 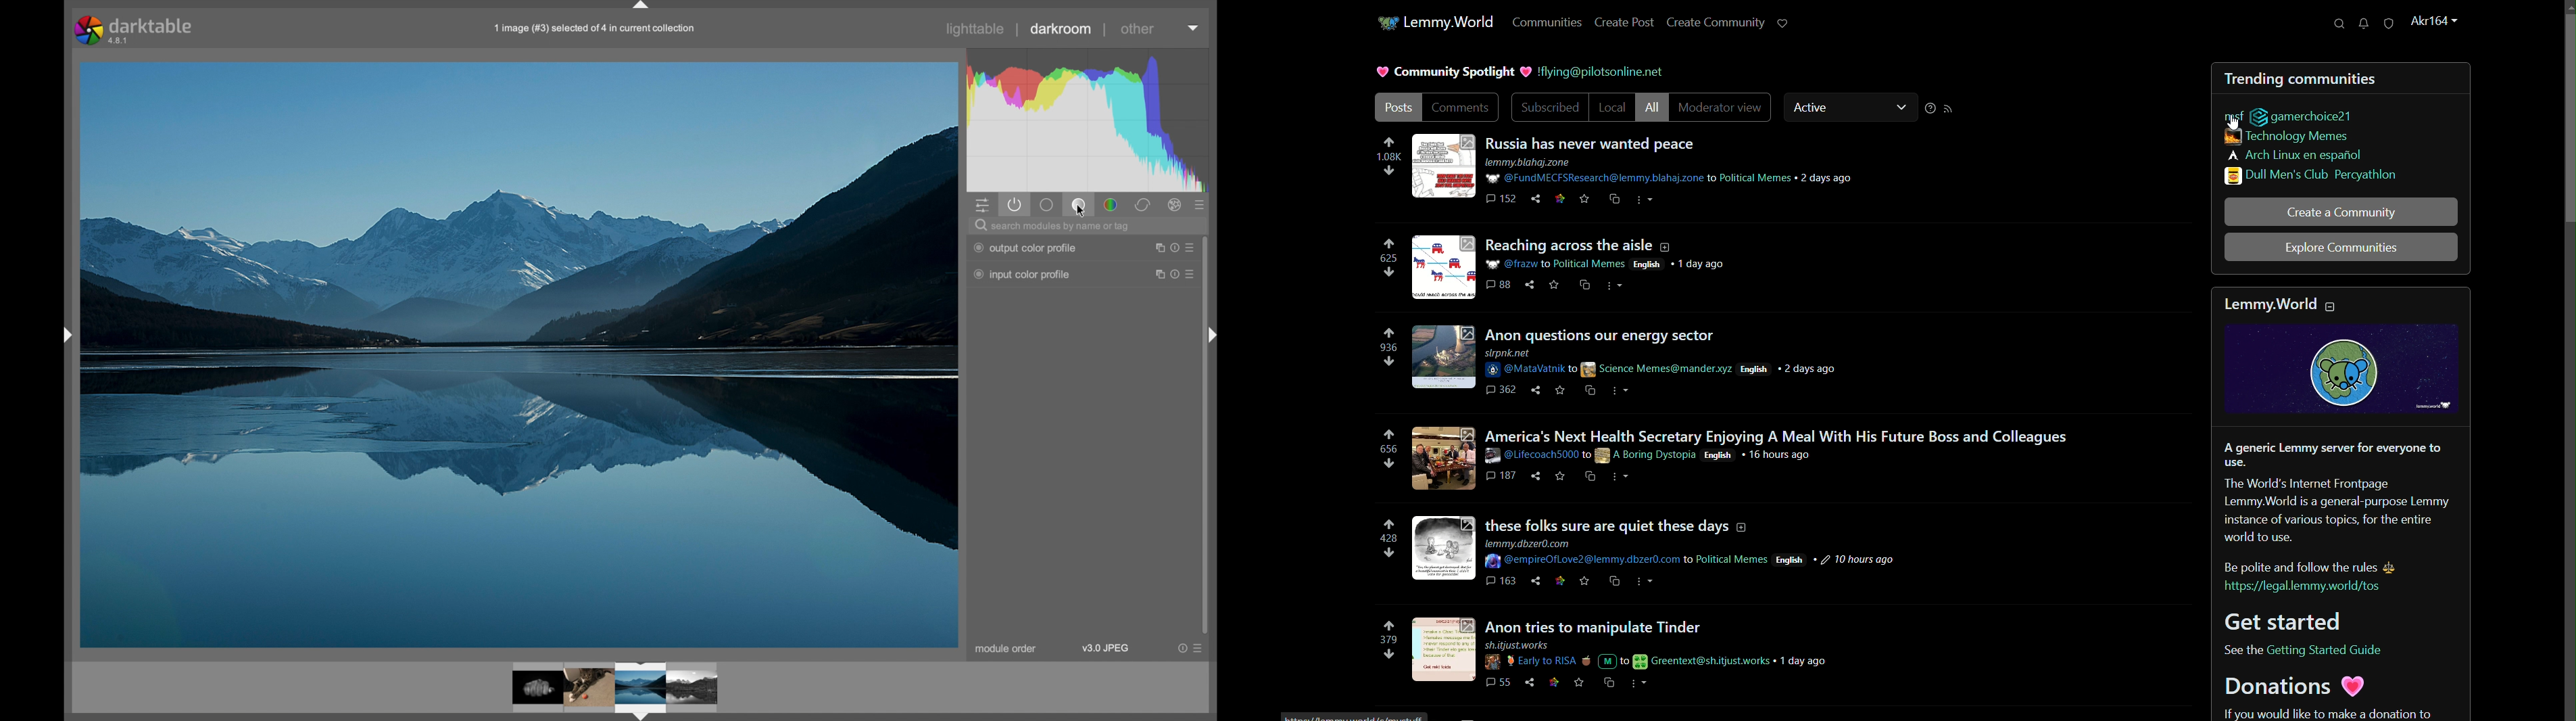 I want to click on sorting help, so click(x=1928, y=109).